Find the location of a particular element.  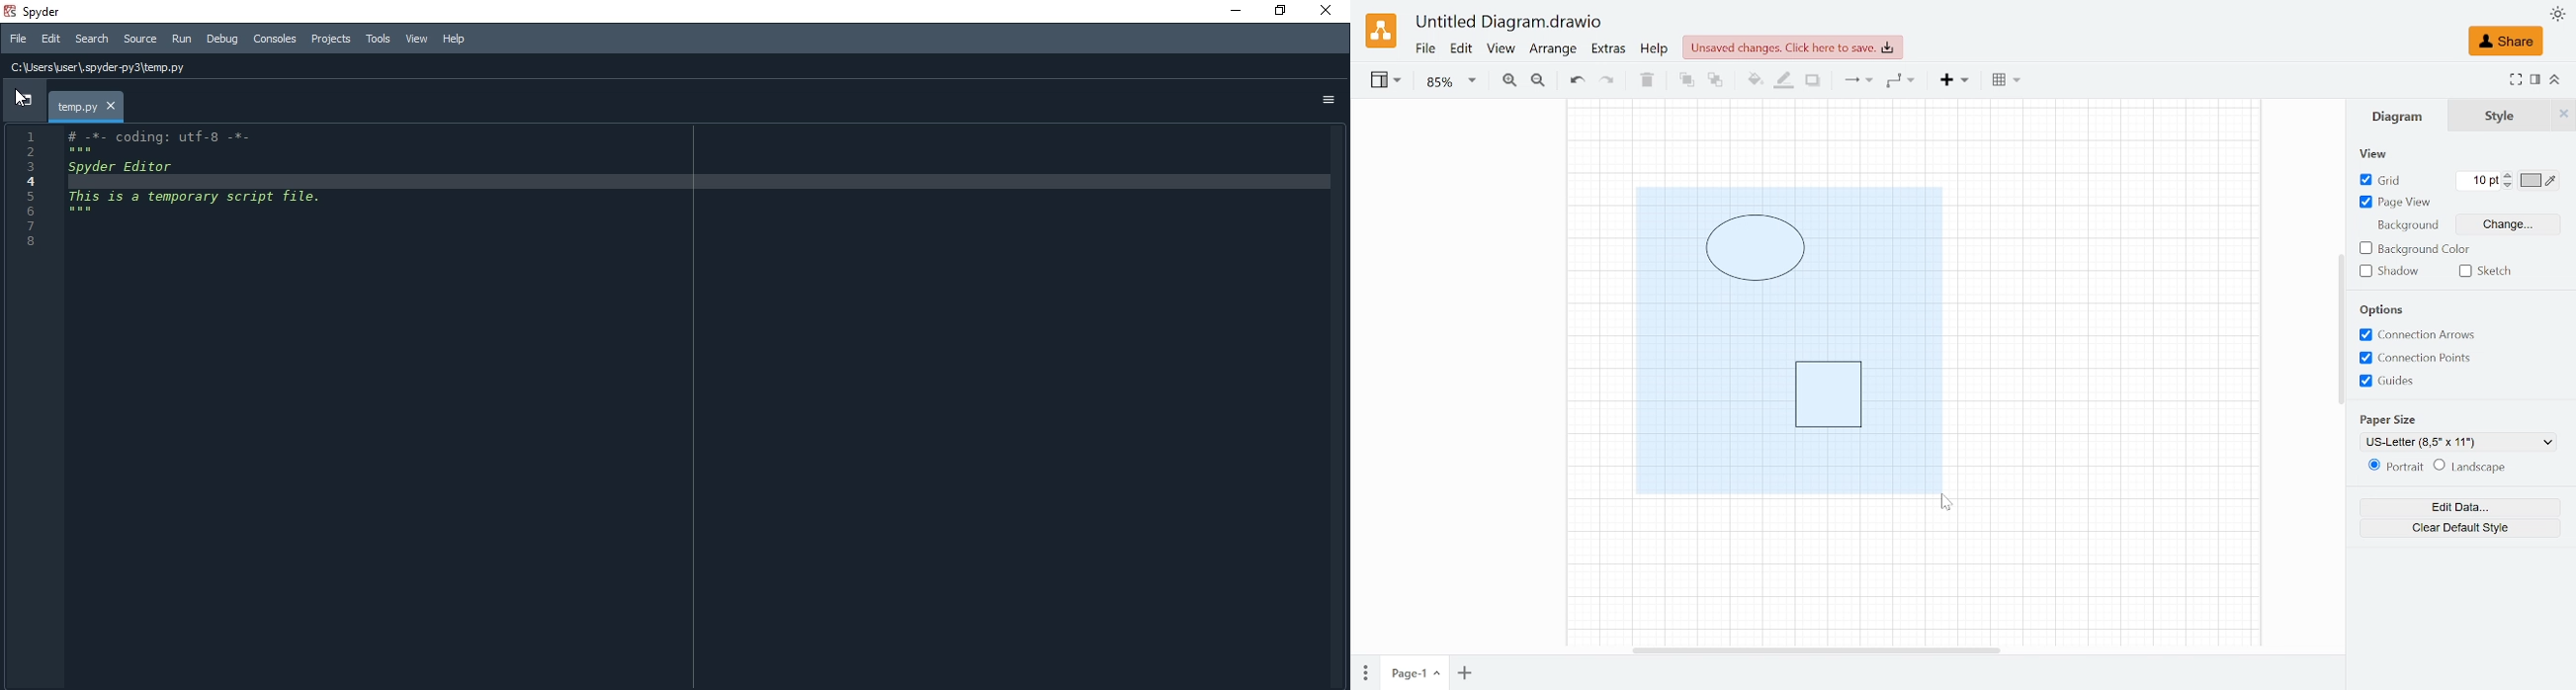

 is located at coordinates (2399, 118).